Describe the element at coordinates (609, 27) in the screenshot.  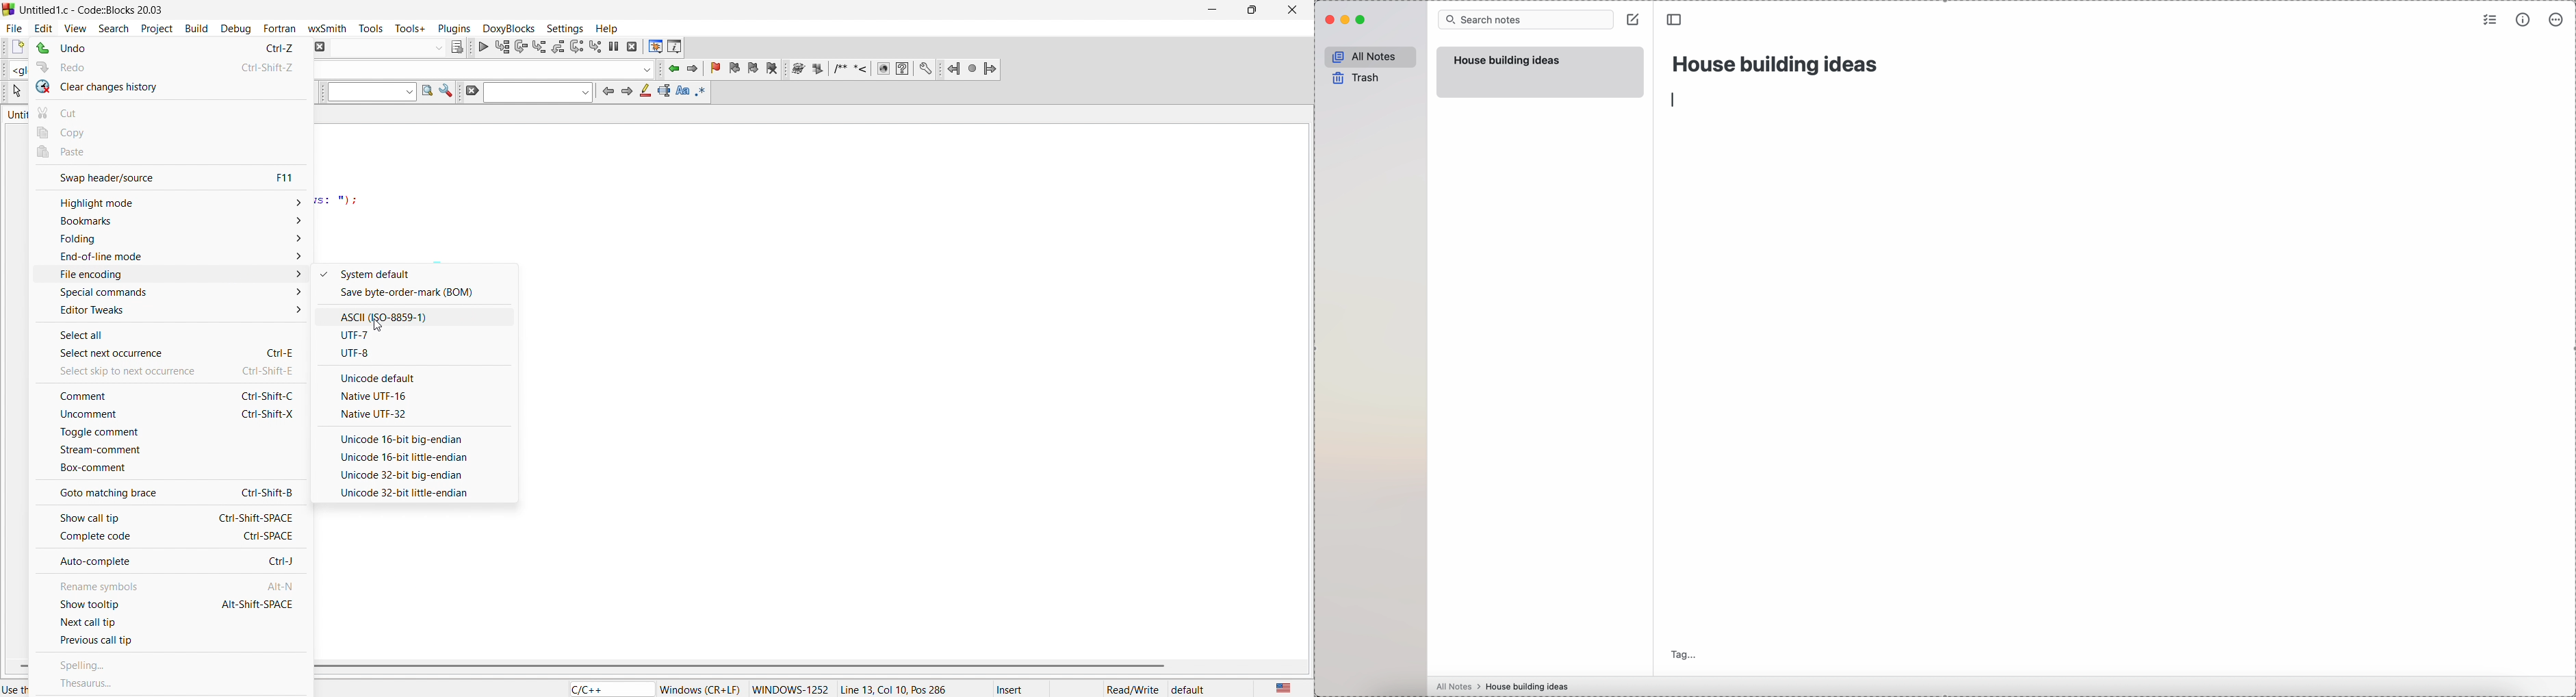
I see `help` at that location.